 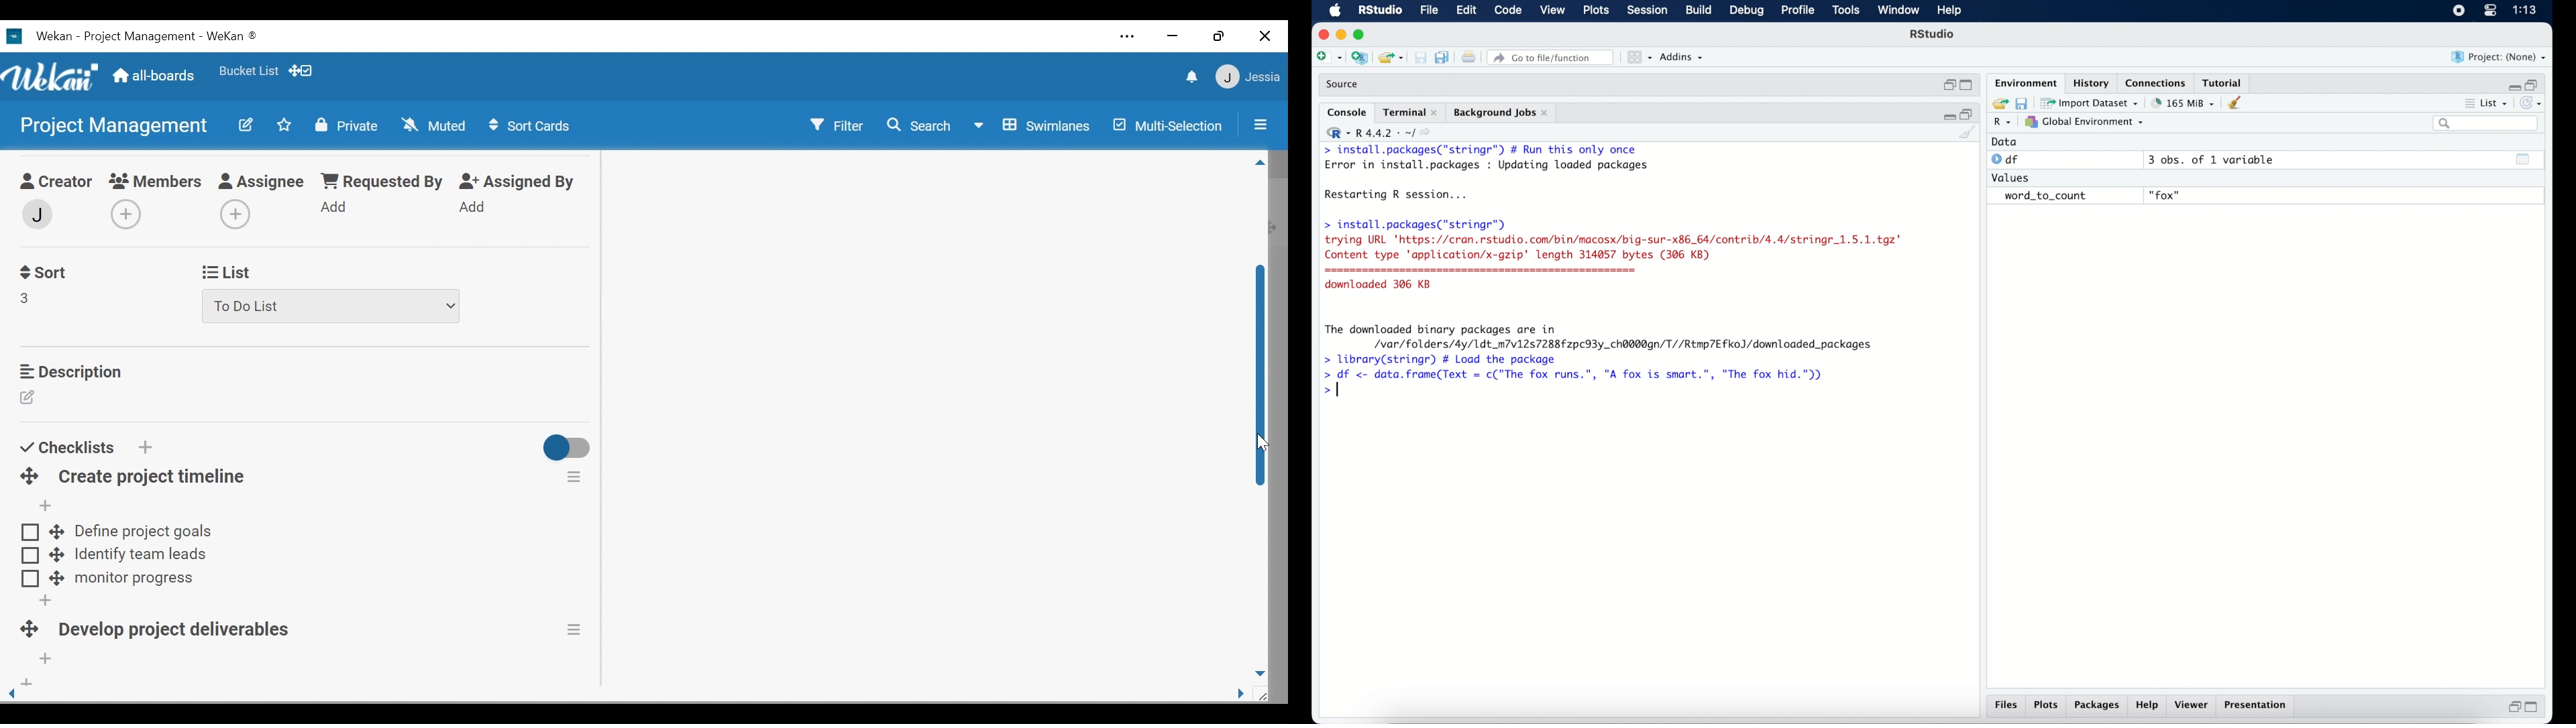 What do you see at coordinates (152, 477) in the screenshot?
I see `Checklist name` at bounding box center [152, 477].